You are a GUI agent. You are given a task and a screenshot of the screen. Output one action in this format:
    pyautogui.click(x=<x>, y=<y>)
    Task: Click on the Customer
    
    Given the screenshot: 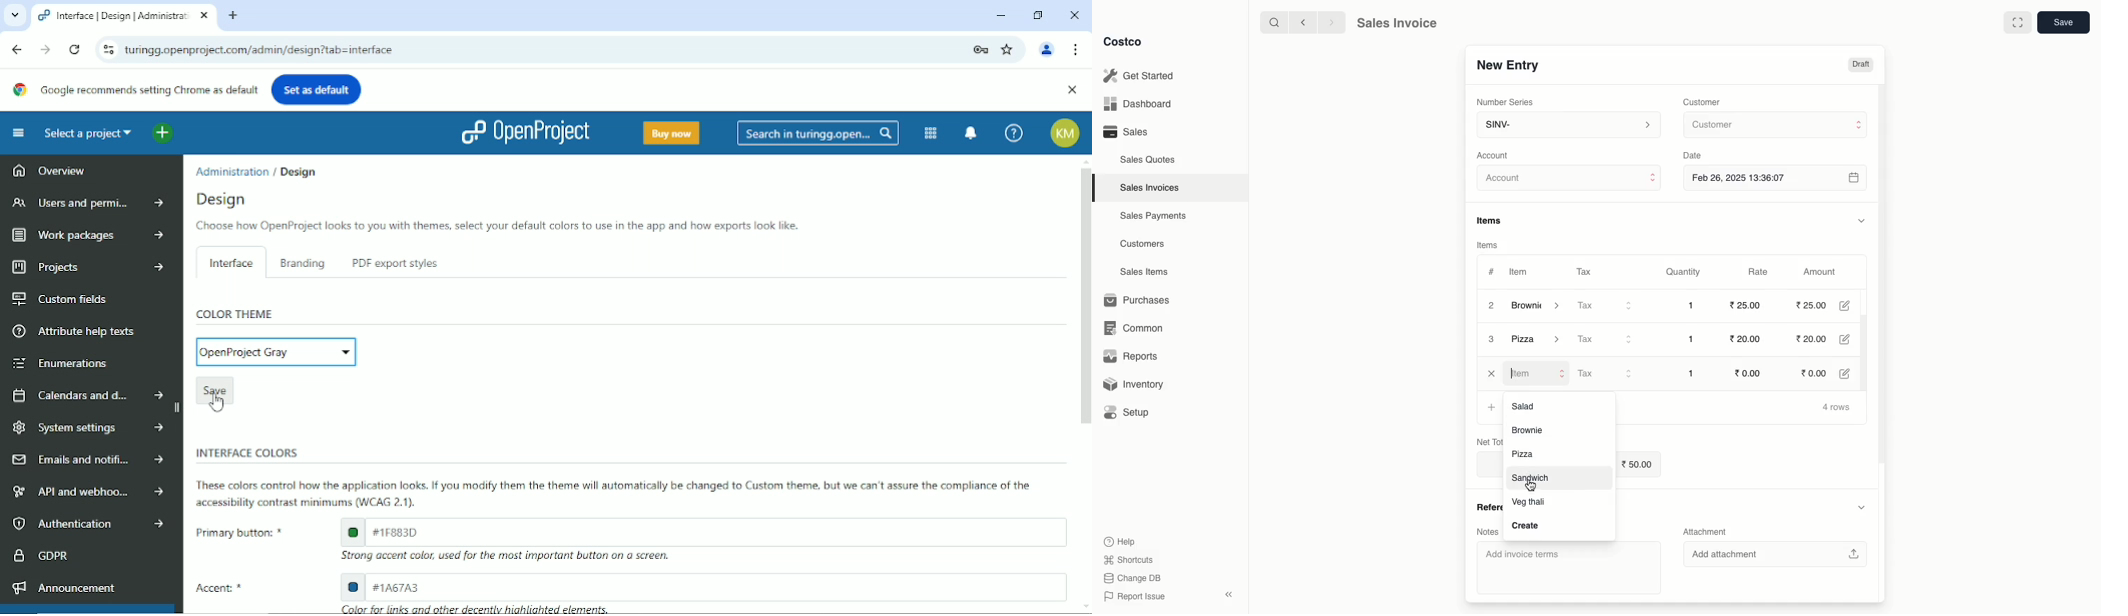 What is the action you would take?
    pyautogui.click(x=1704, y=101)
    